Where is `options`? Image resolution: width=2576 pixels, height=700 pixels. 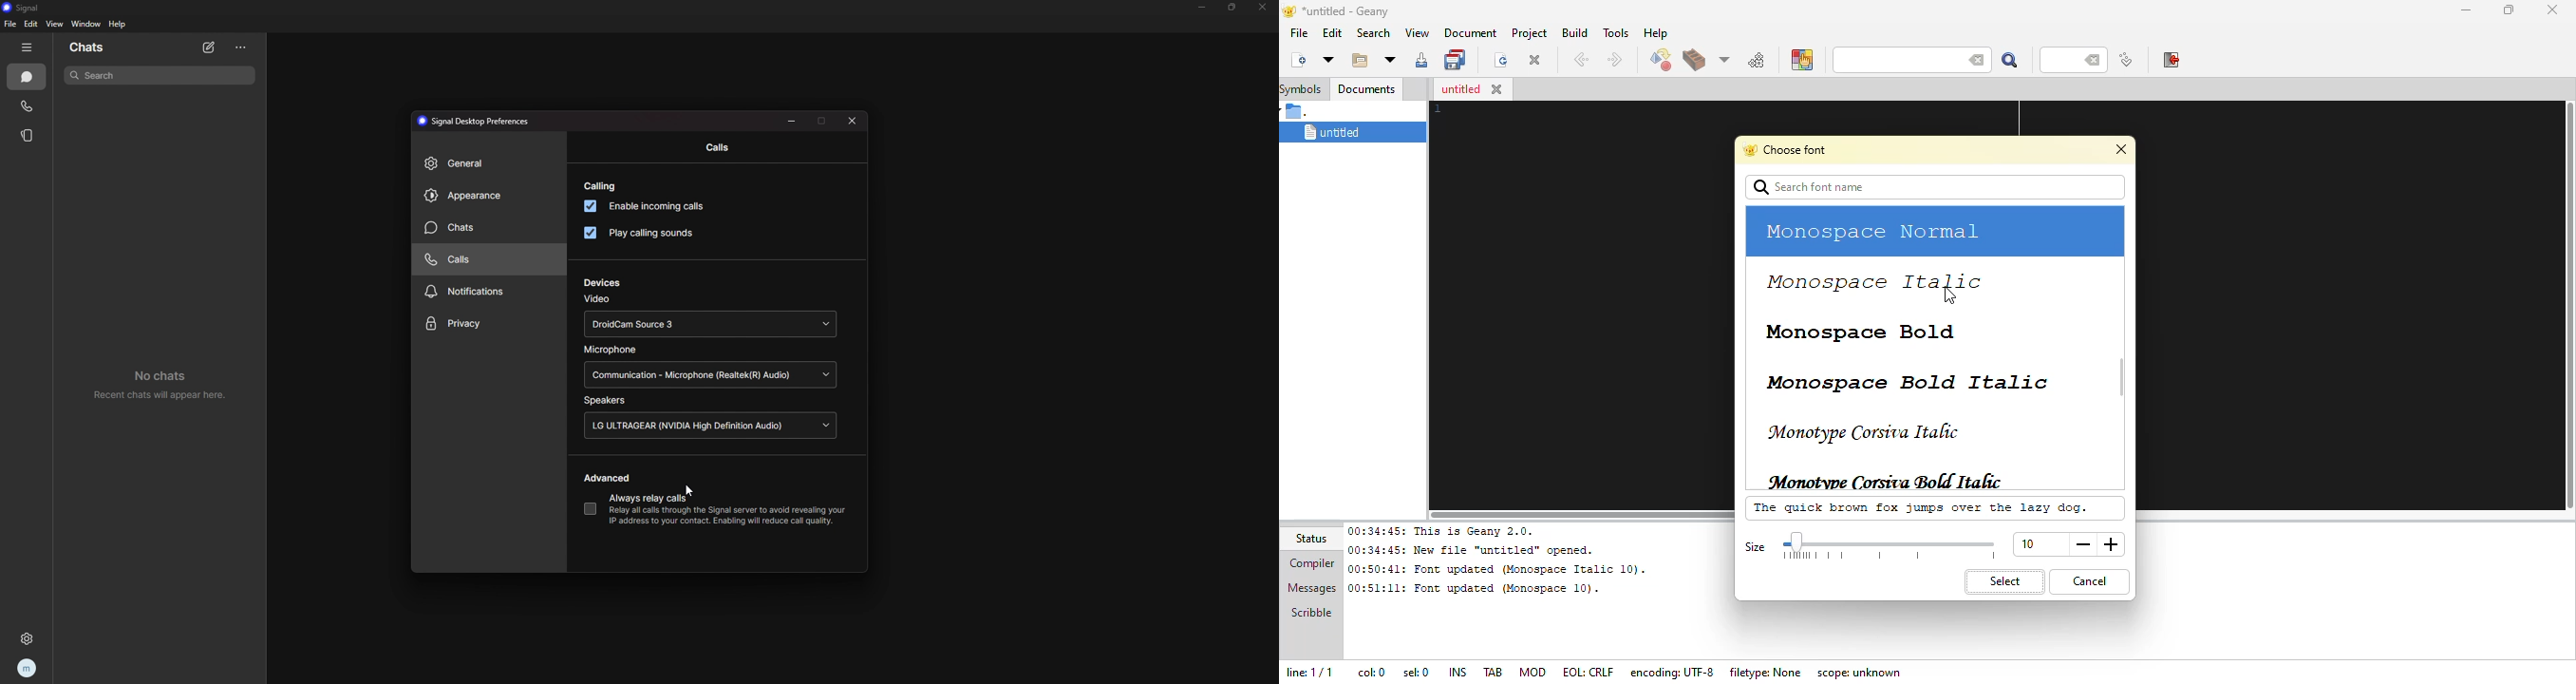 options is located at coordinates (242, 48).